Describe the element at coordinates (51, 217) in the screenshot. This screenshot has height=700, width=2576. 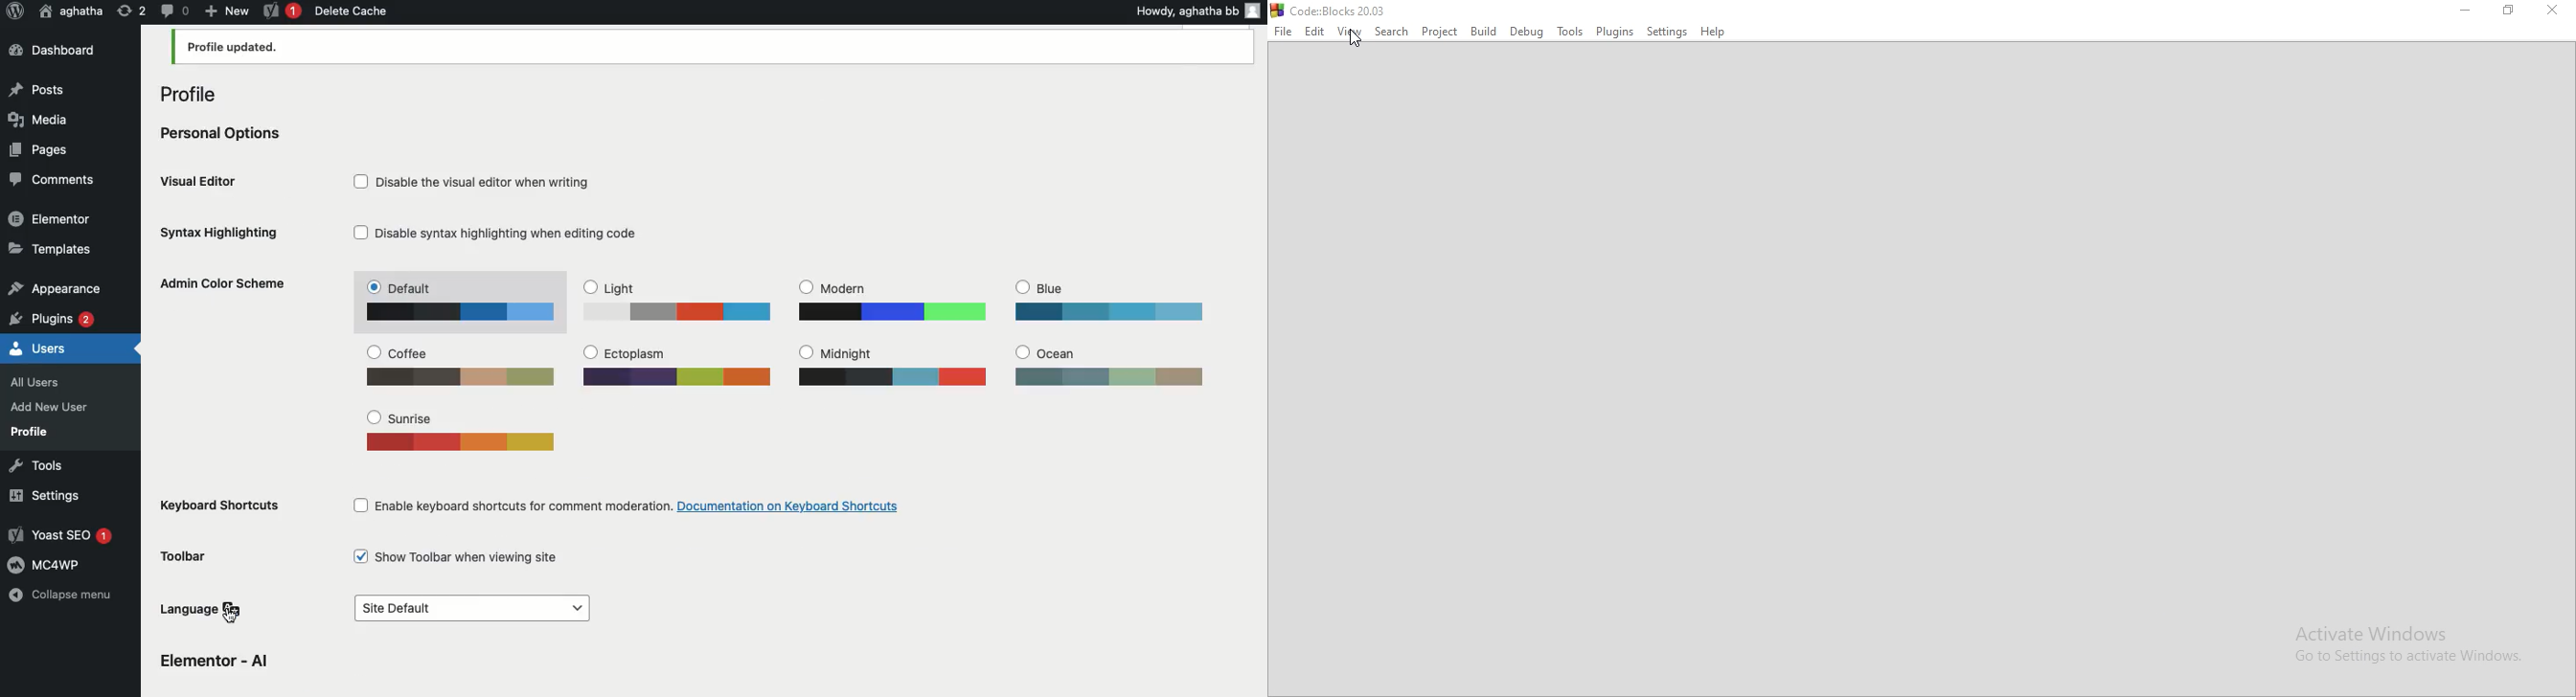
I see `Elementor` at that location.